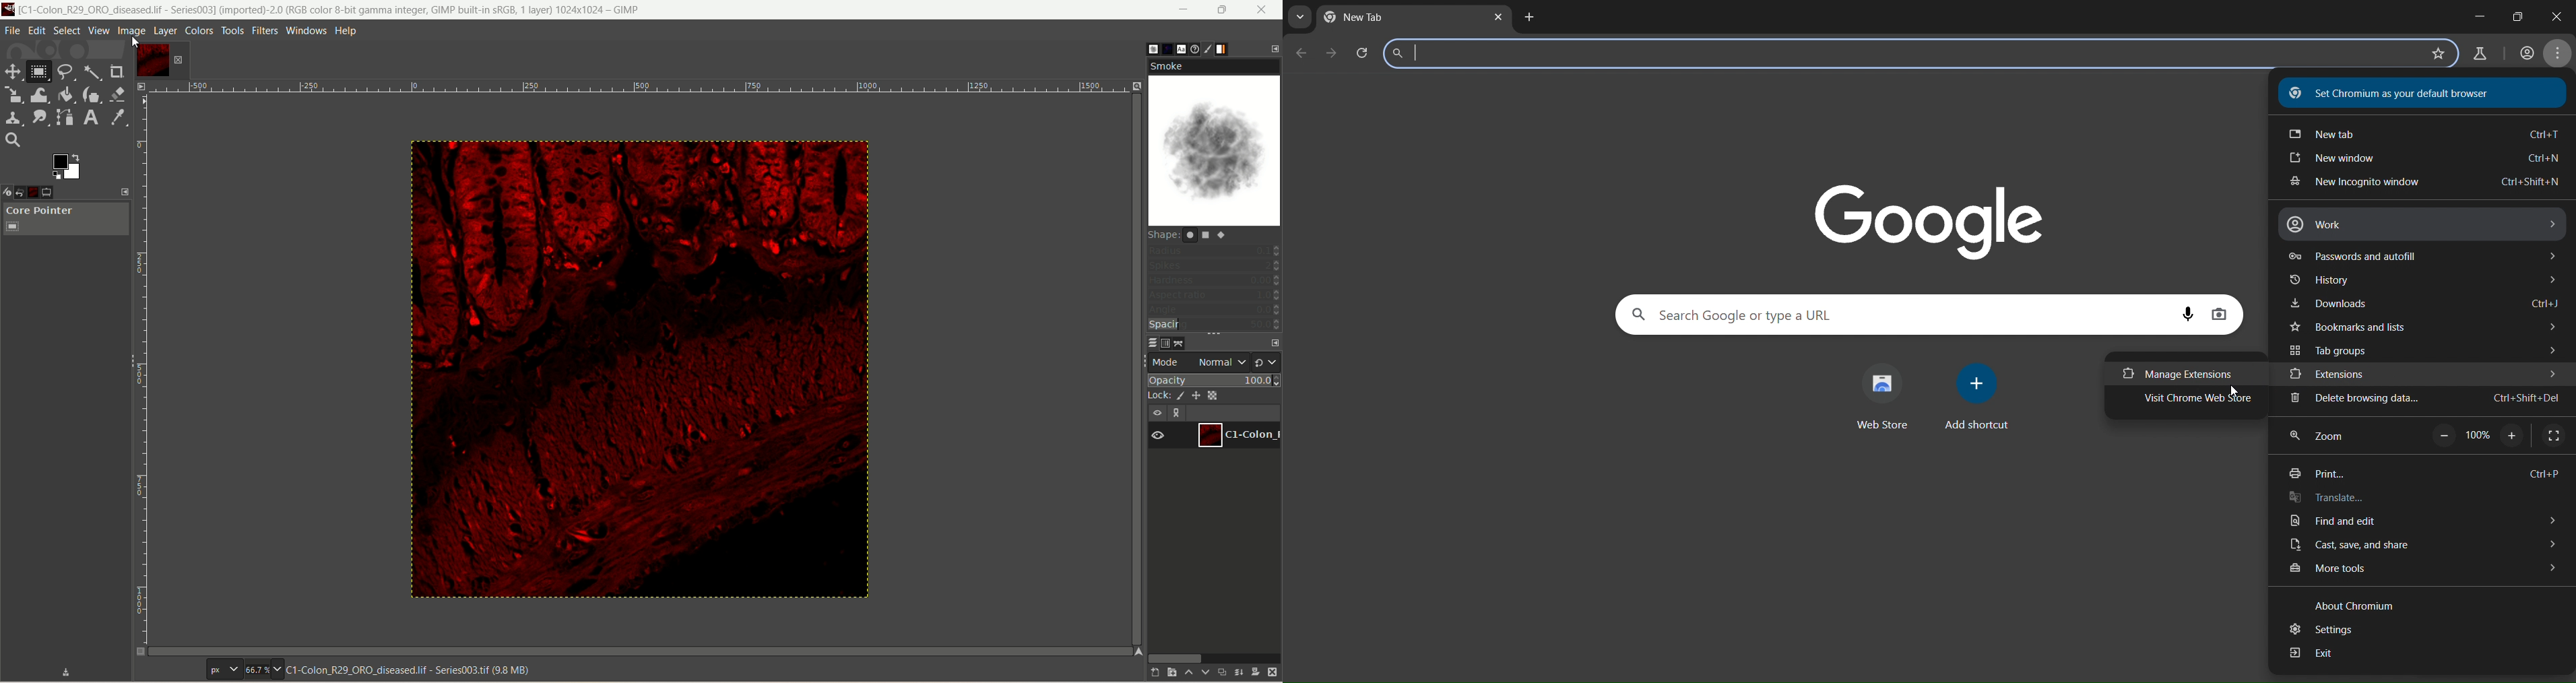 The image size is (2576, 700). Describe the element at coordinates (118, 72) in the screenshot. I see `crop tool` at that location.